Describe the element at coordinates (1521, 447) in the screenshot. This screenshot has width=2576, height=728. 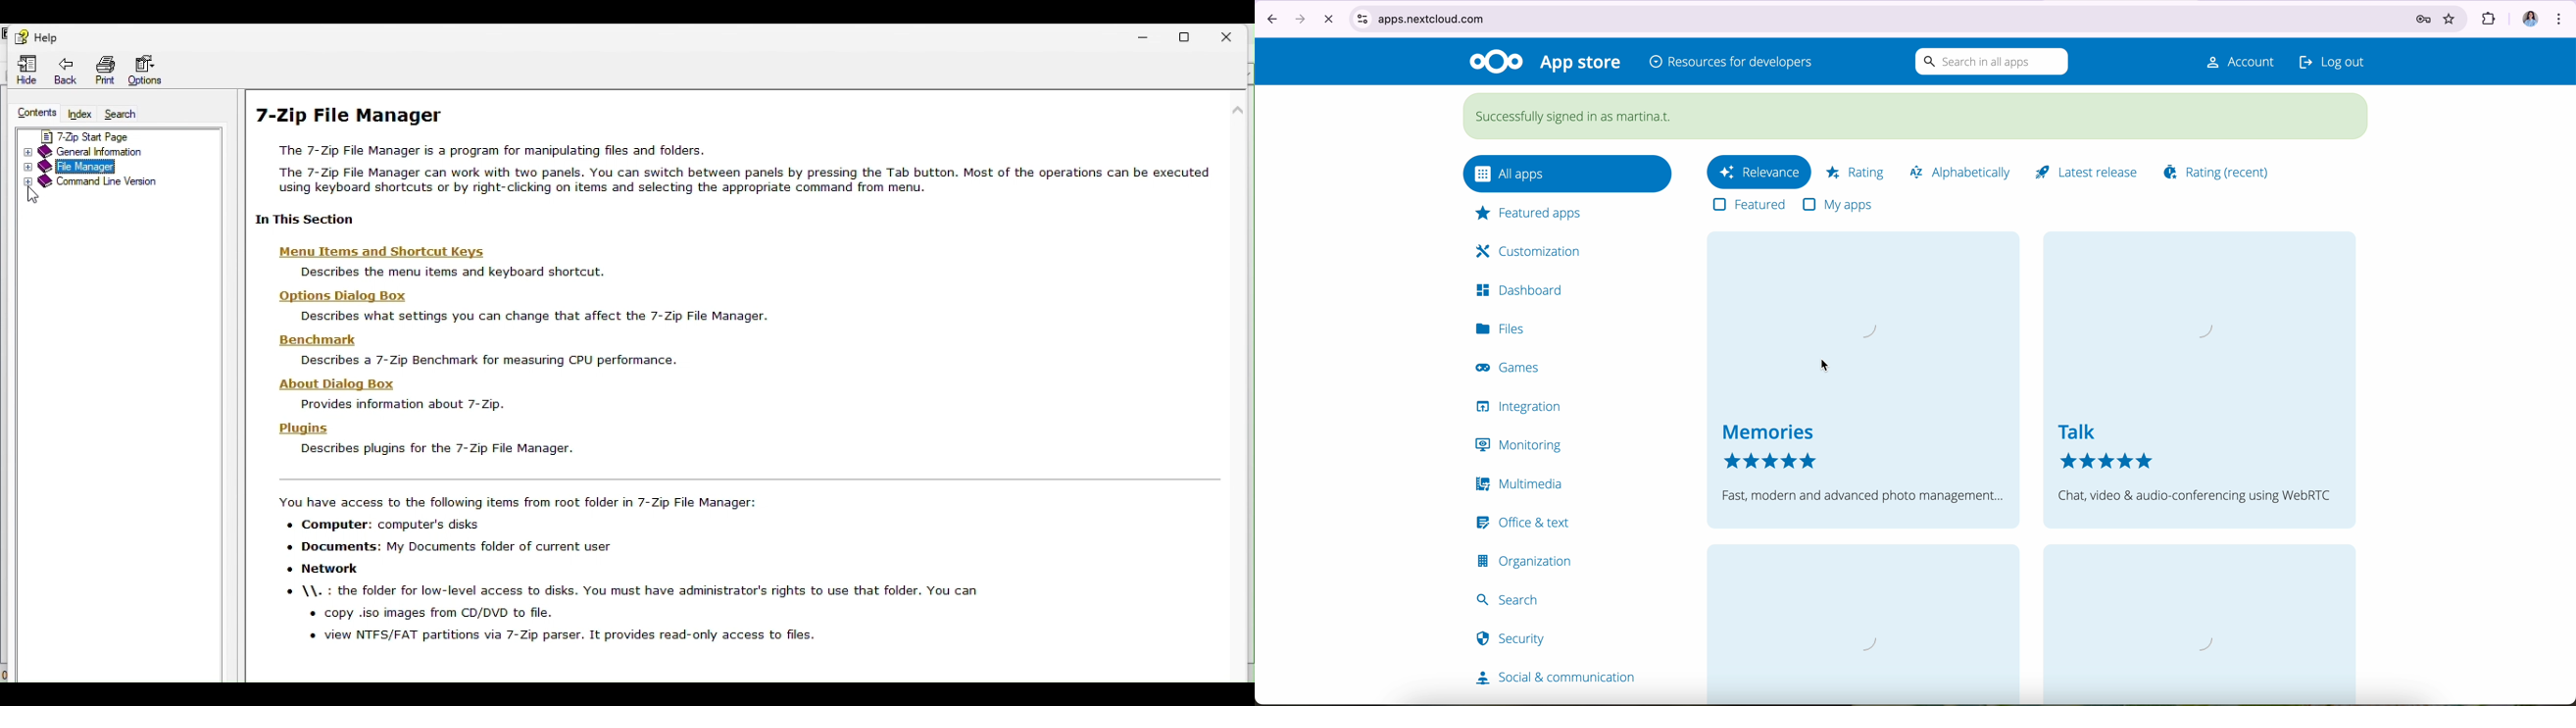
I see `monitoring` at that location.